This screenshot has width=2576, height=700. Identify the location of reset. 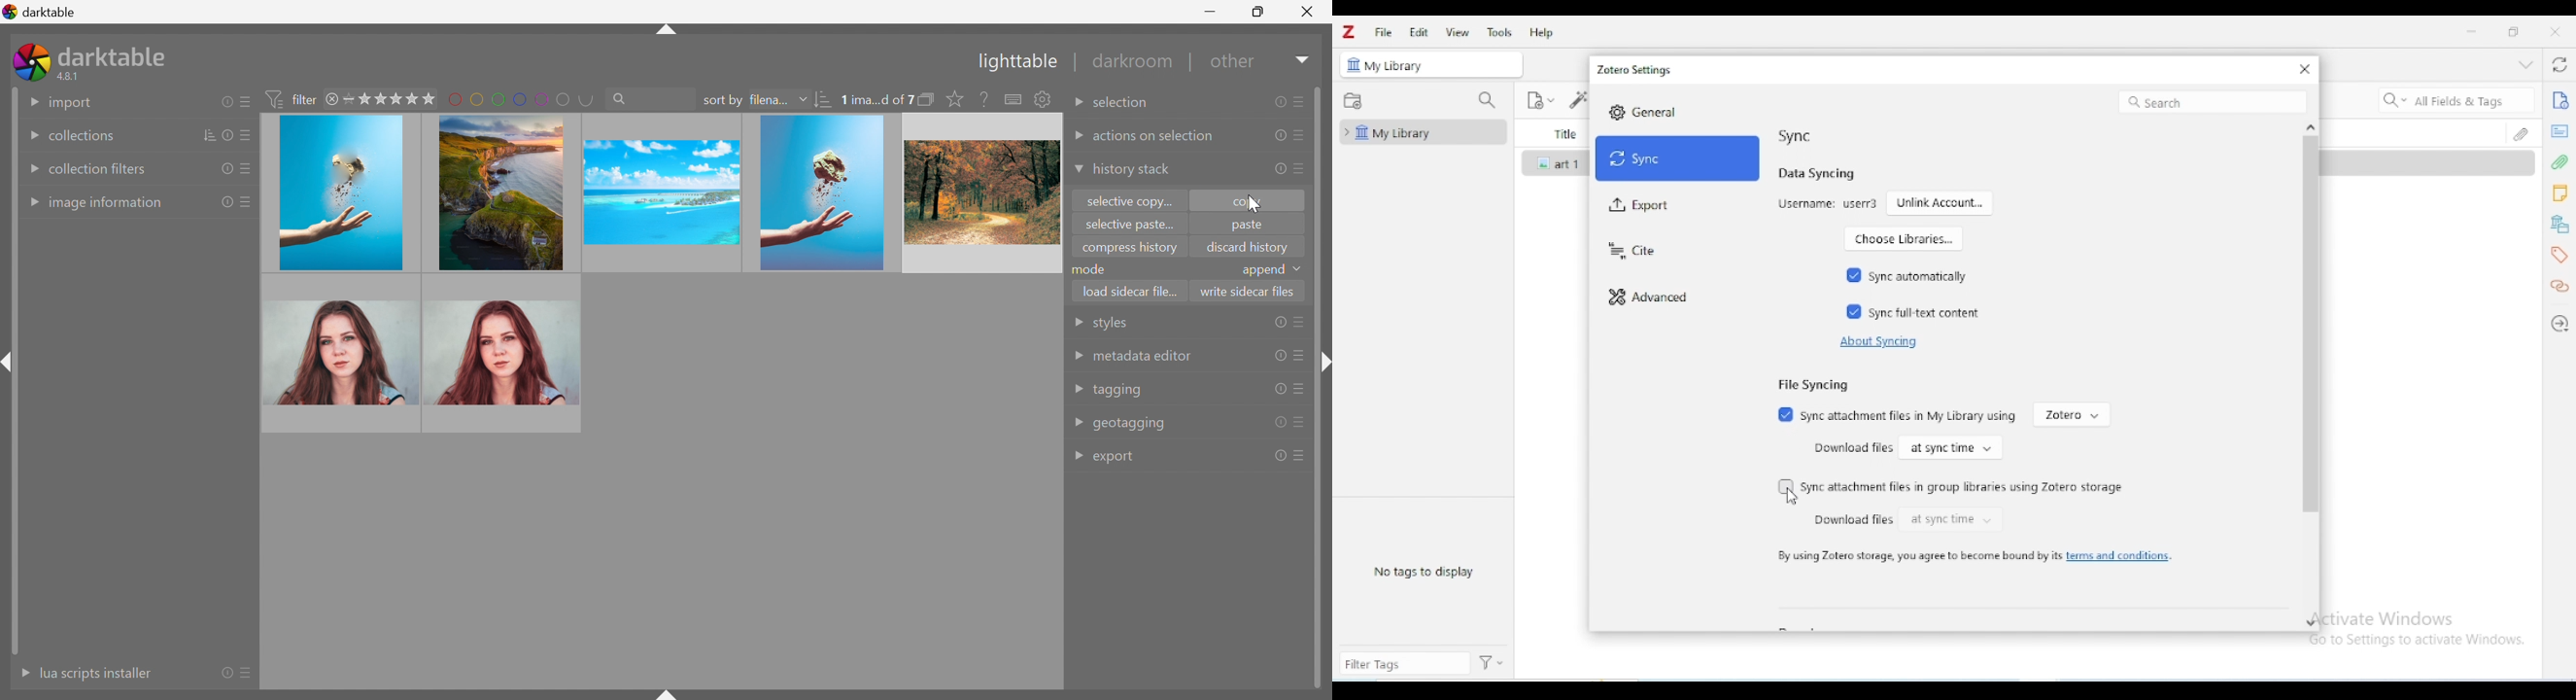
(1279, 322).